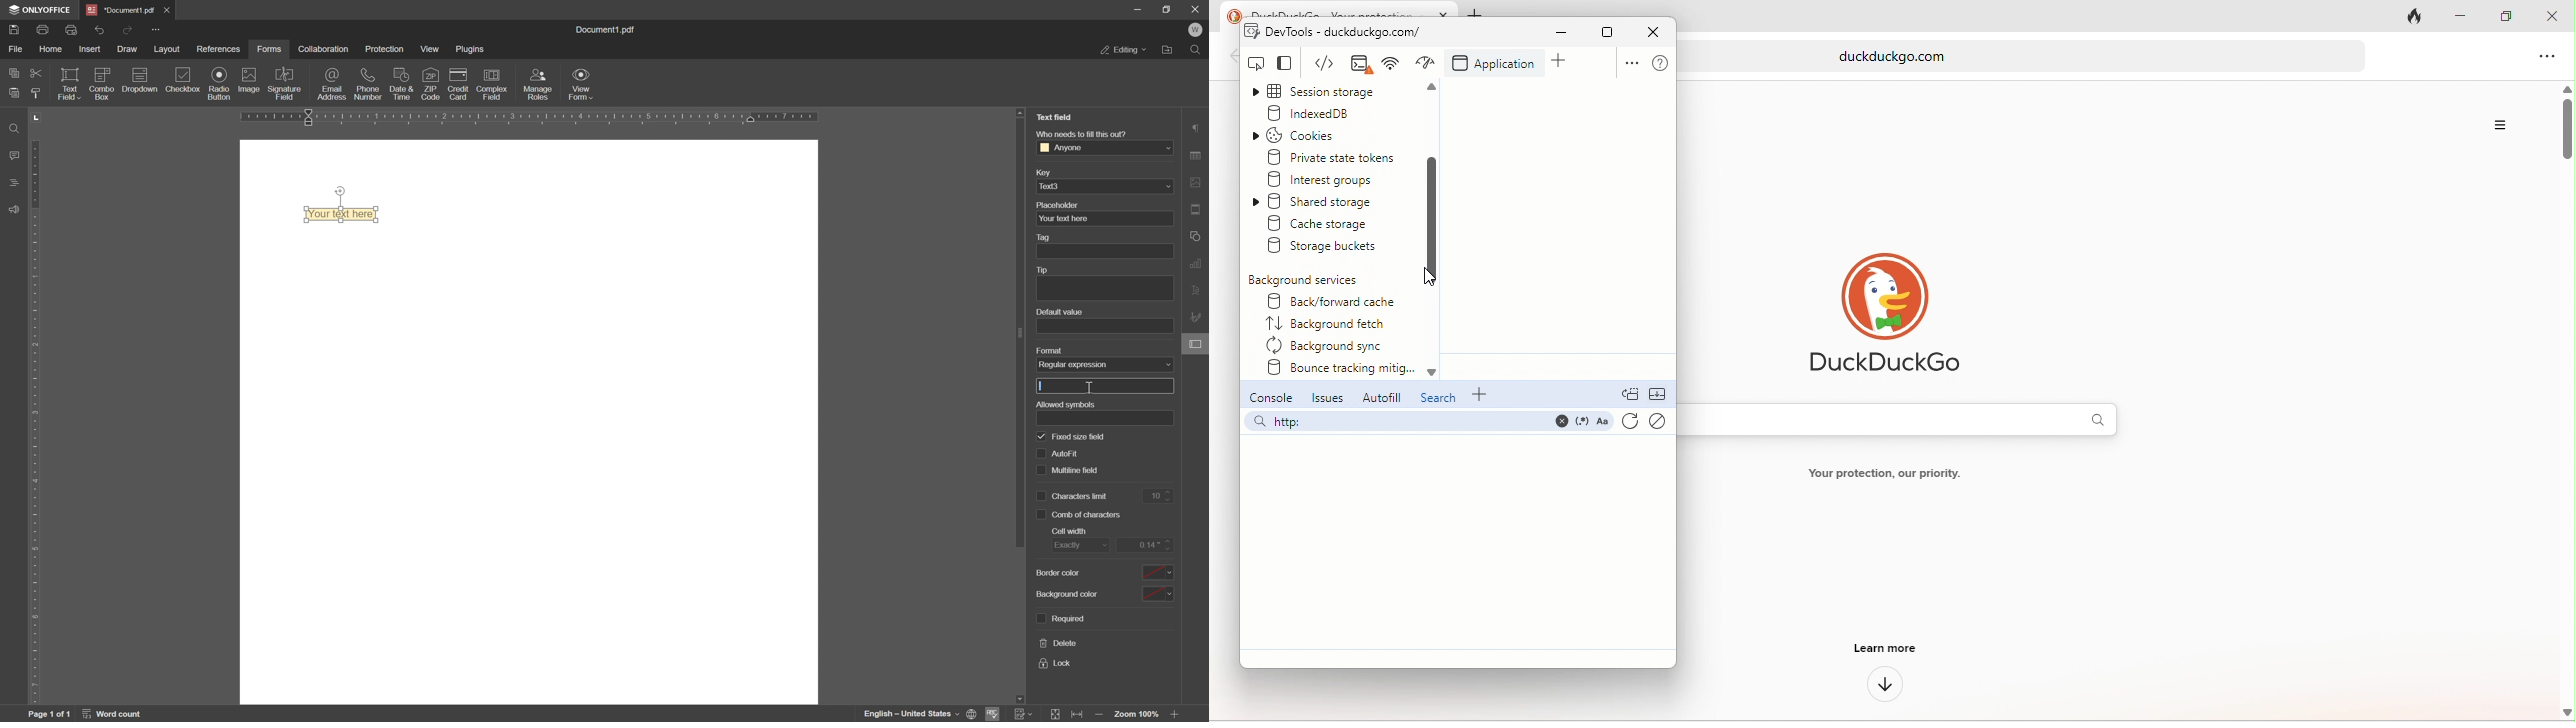  What do you see at coordinates (1083, 470) in the screenshot?
I see `characters limit` at bounding box center [1083, 470].